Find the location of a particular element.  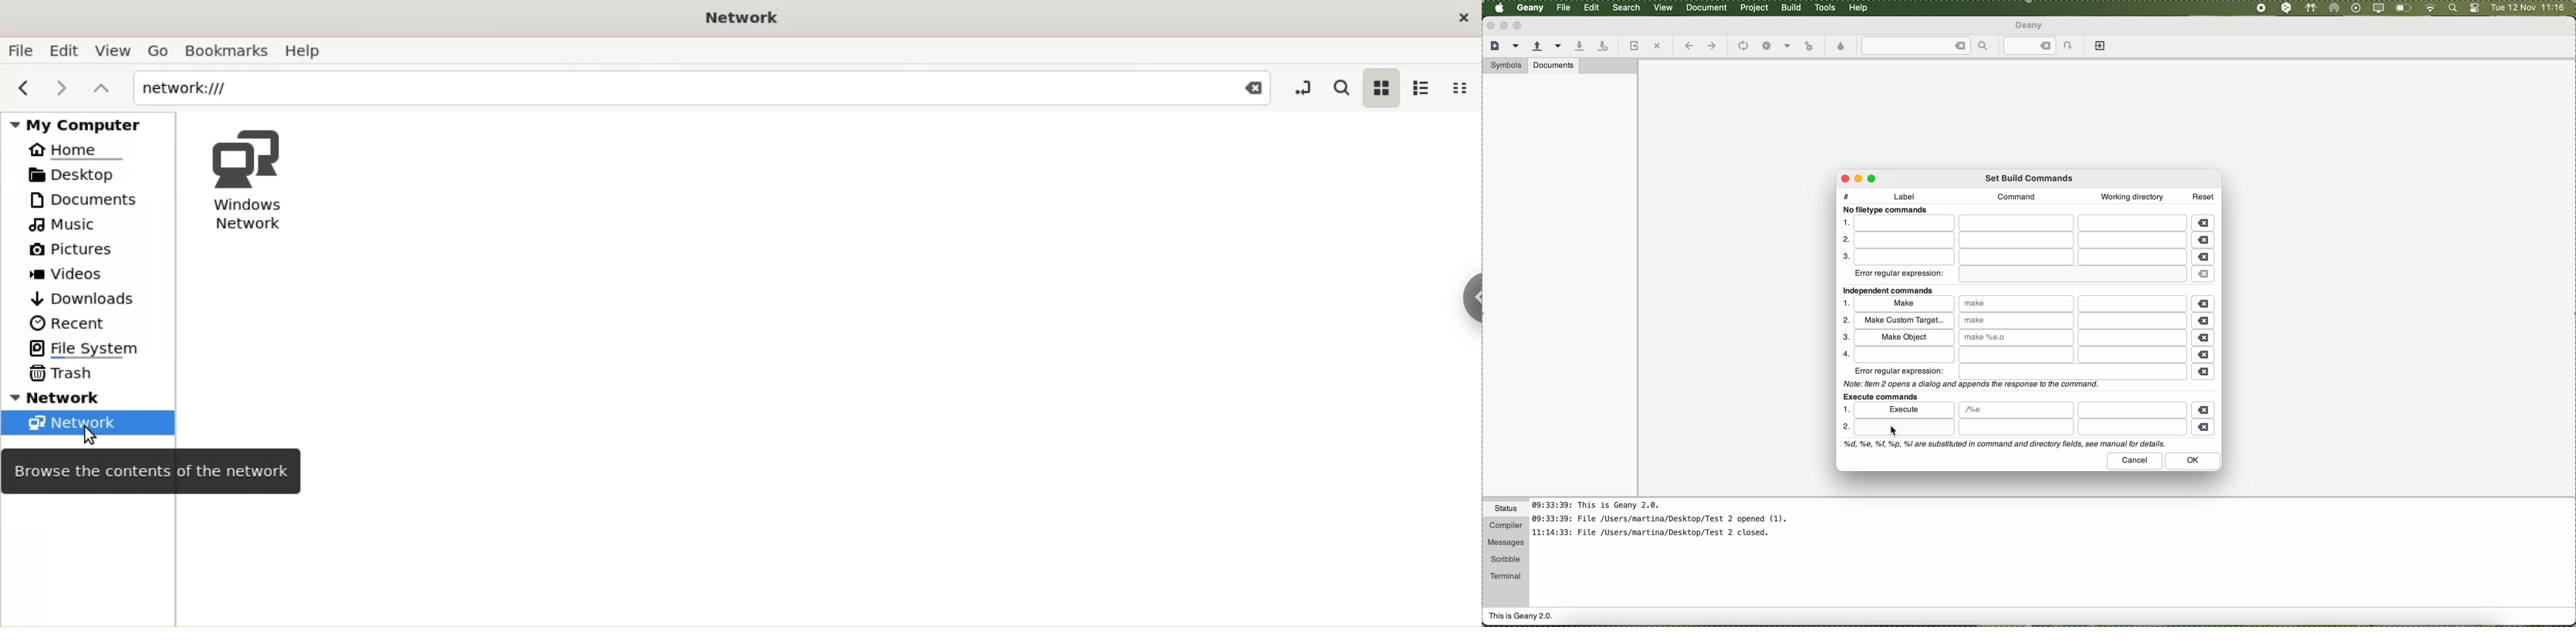

note is located at coordinates (1969, 383).